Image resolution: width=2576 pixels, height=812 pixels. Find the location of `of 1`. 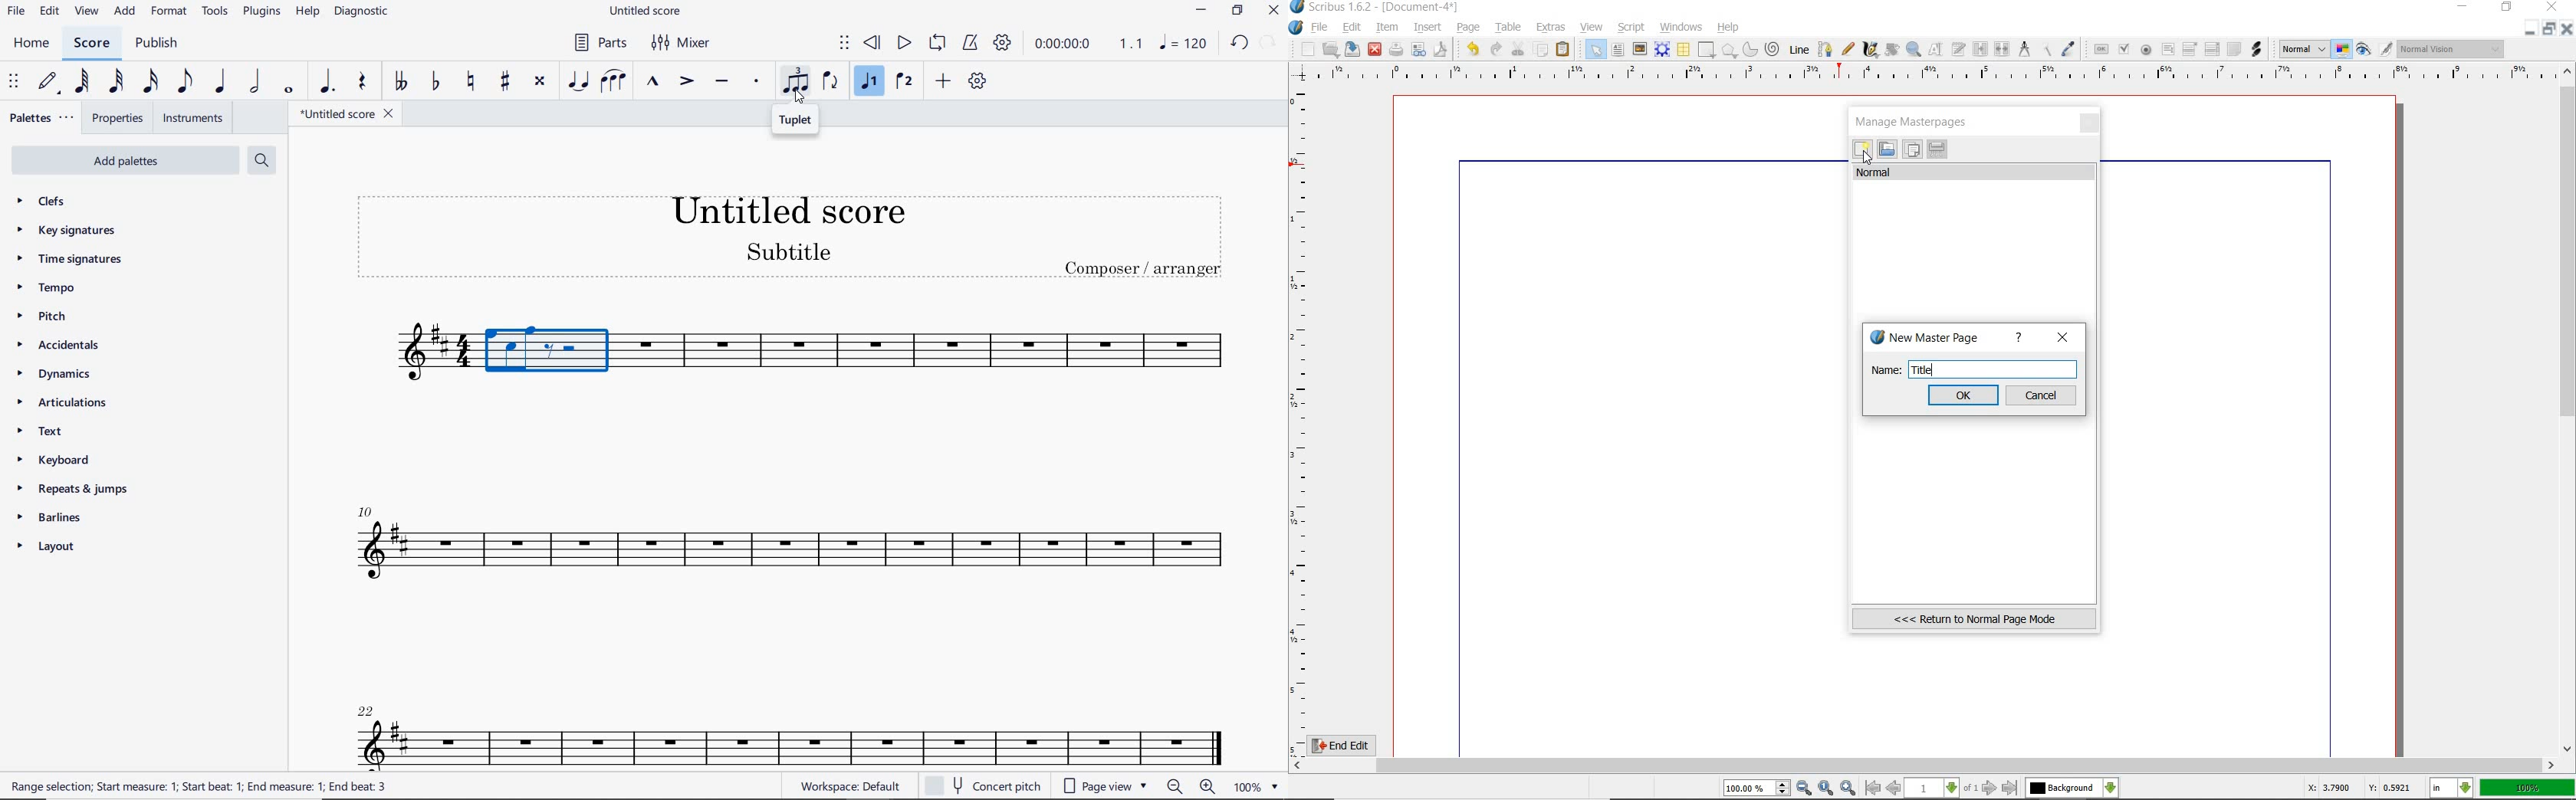

of 1 is located at coordinates (1970, 789).